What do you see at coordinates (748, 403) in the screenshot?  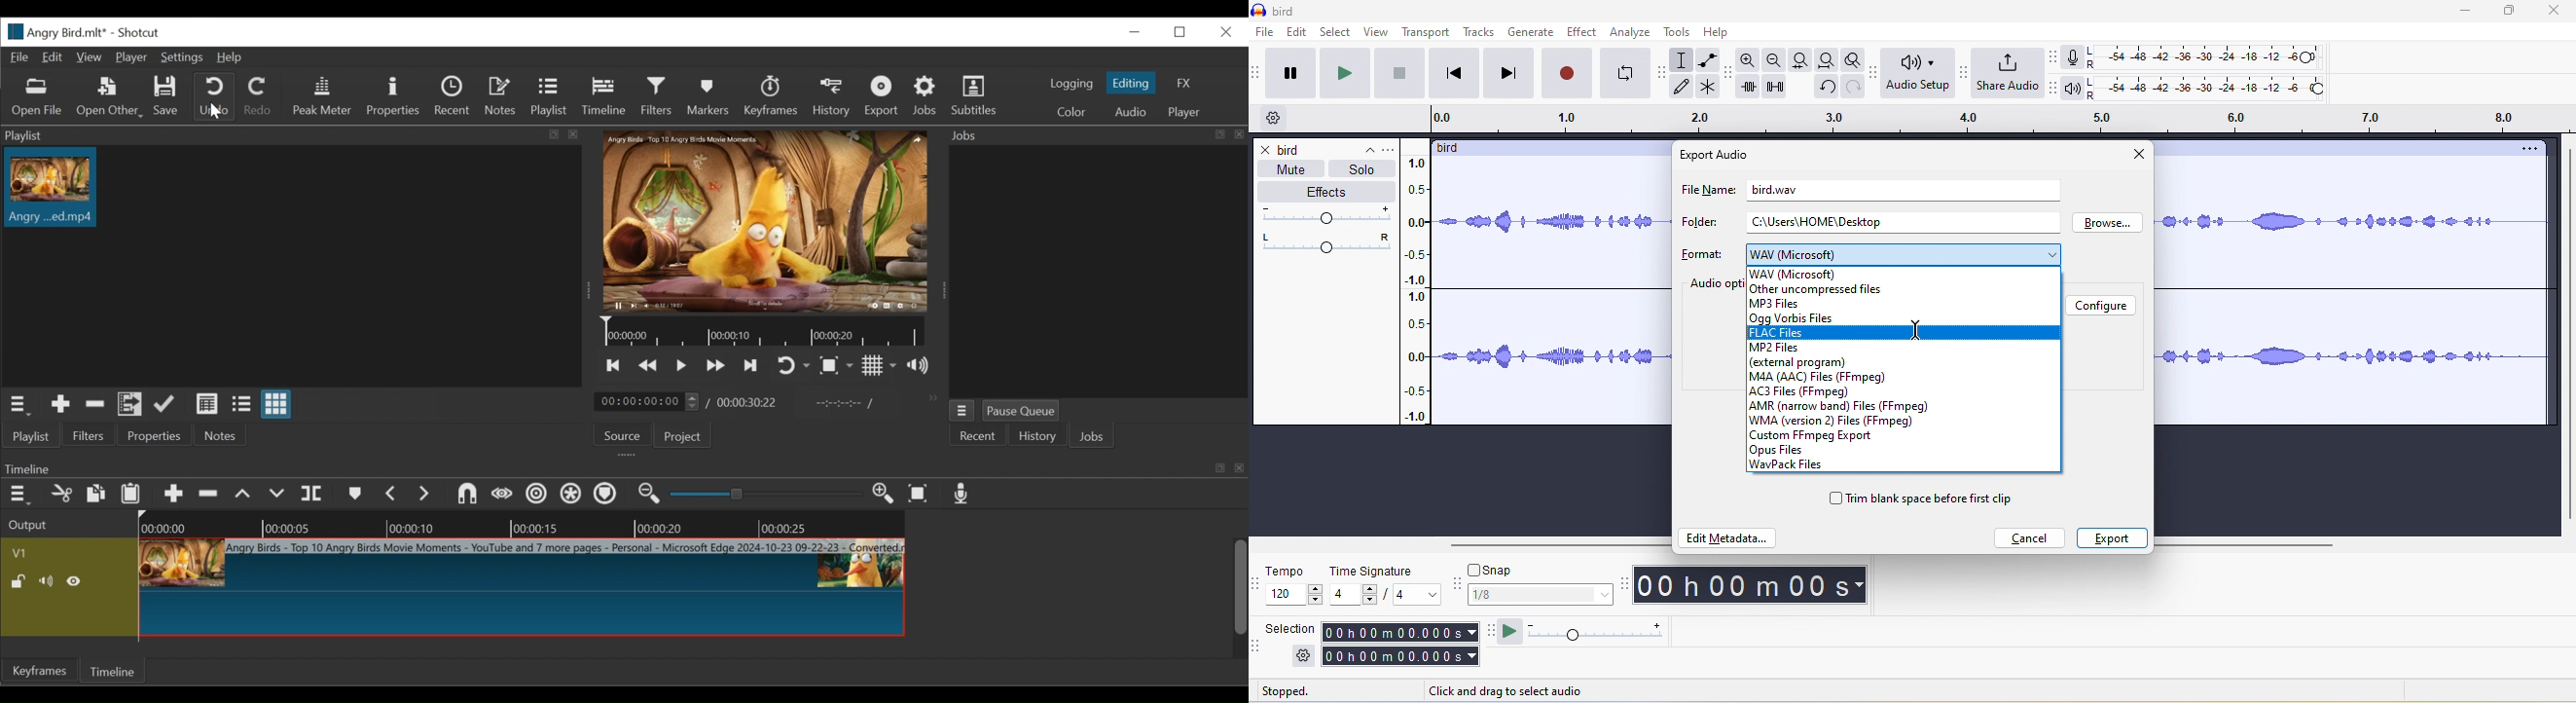 I see `Total duration` at bounding box center [748, 403].